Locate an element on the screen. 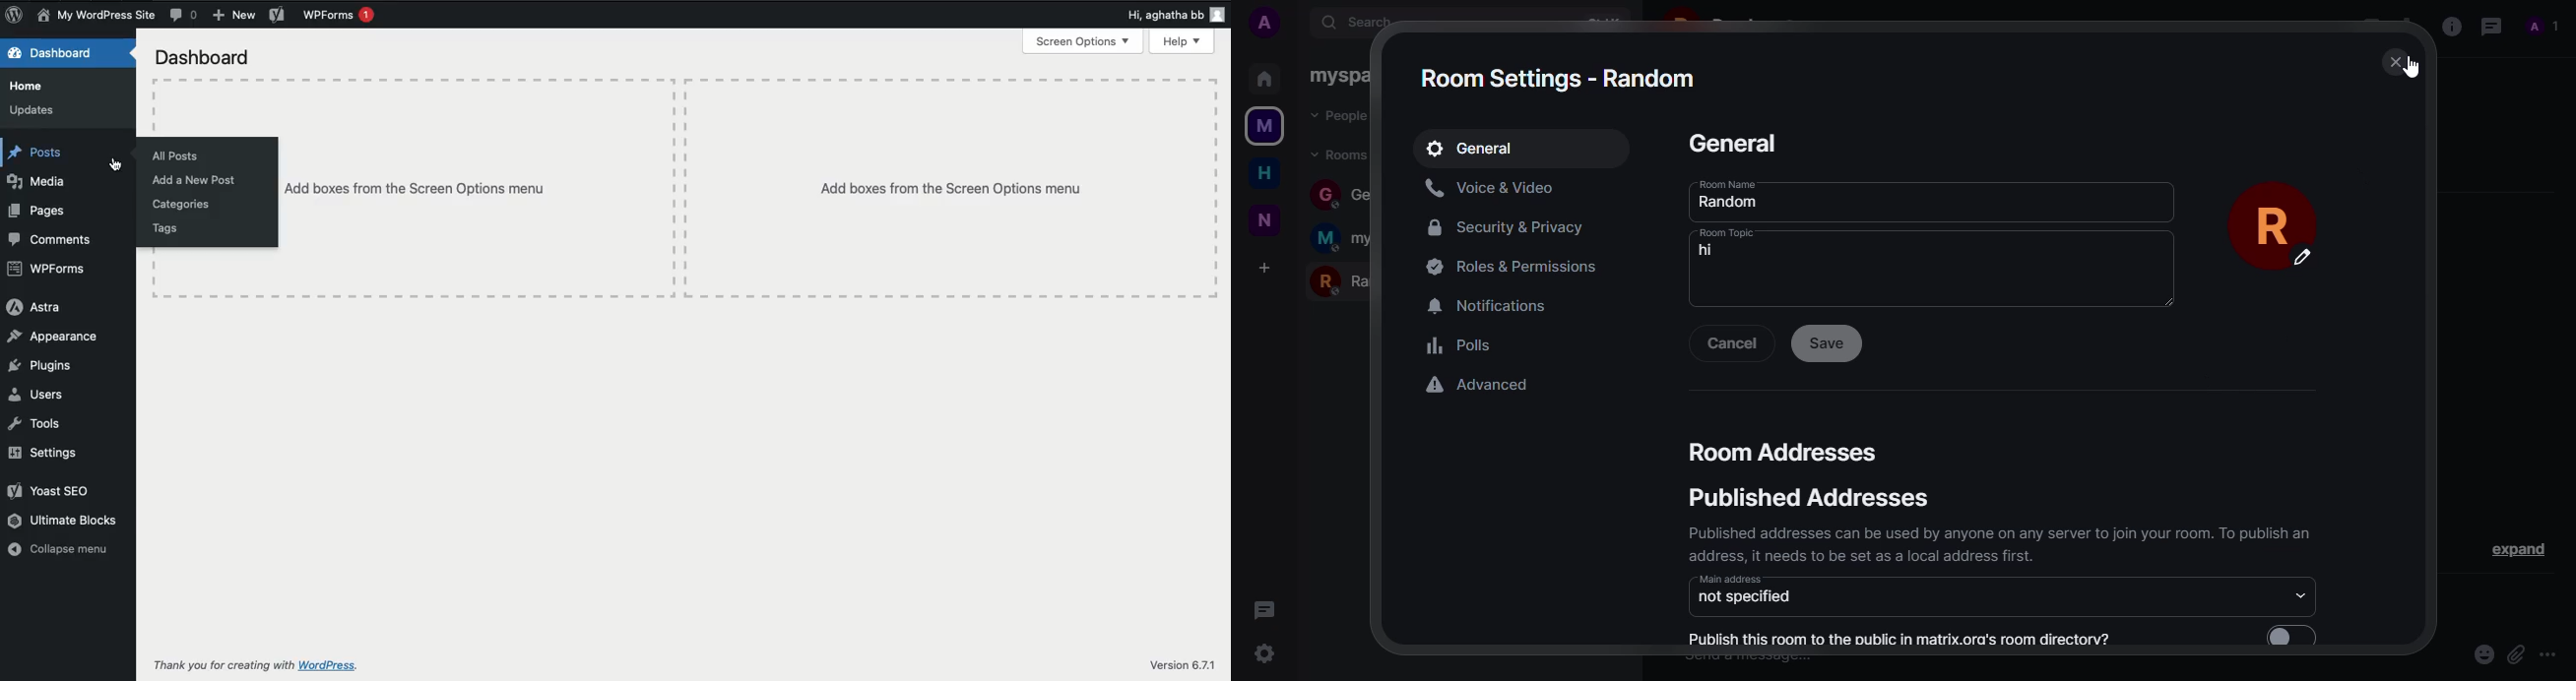  permissions is located at coordinates (1520, 266).